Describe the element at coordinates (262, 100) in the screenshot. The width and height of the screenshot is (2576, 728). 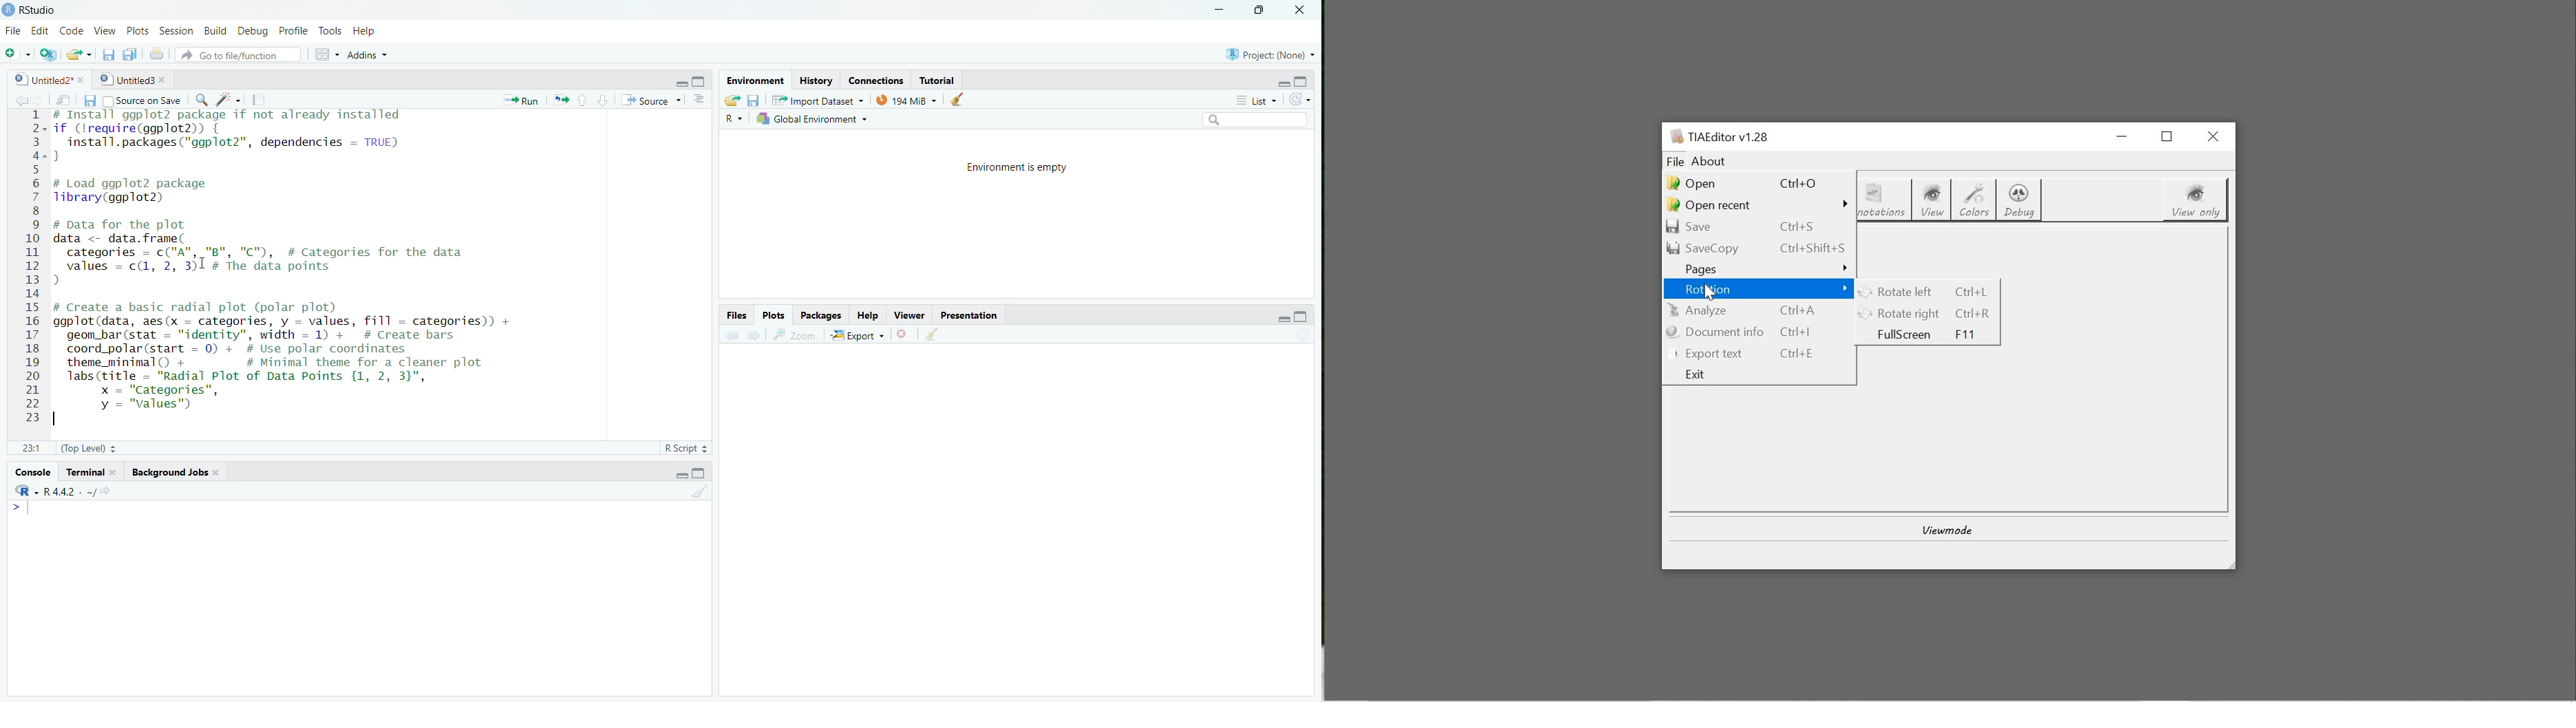
I see `compile report ` at that location.